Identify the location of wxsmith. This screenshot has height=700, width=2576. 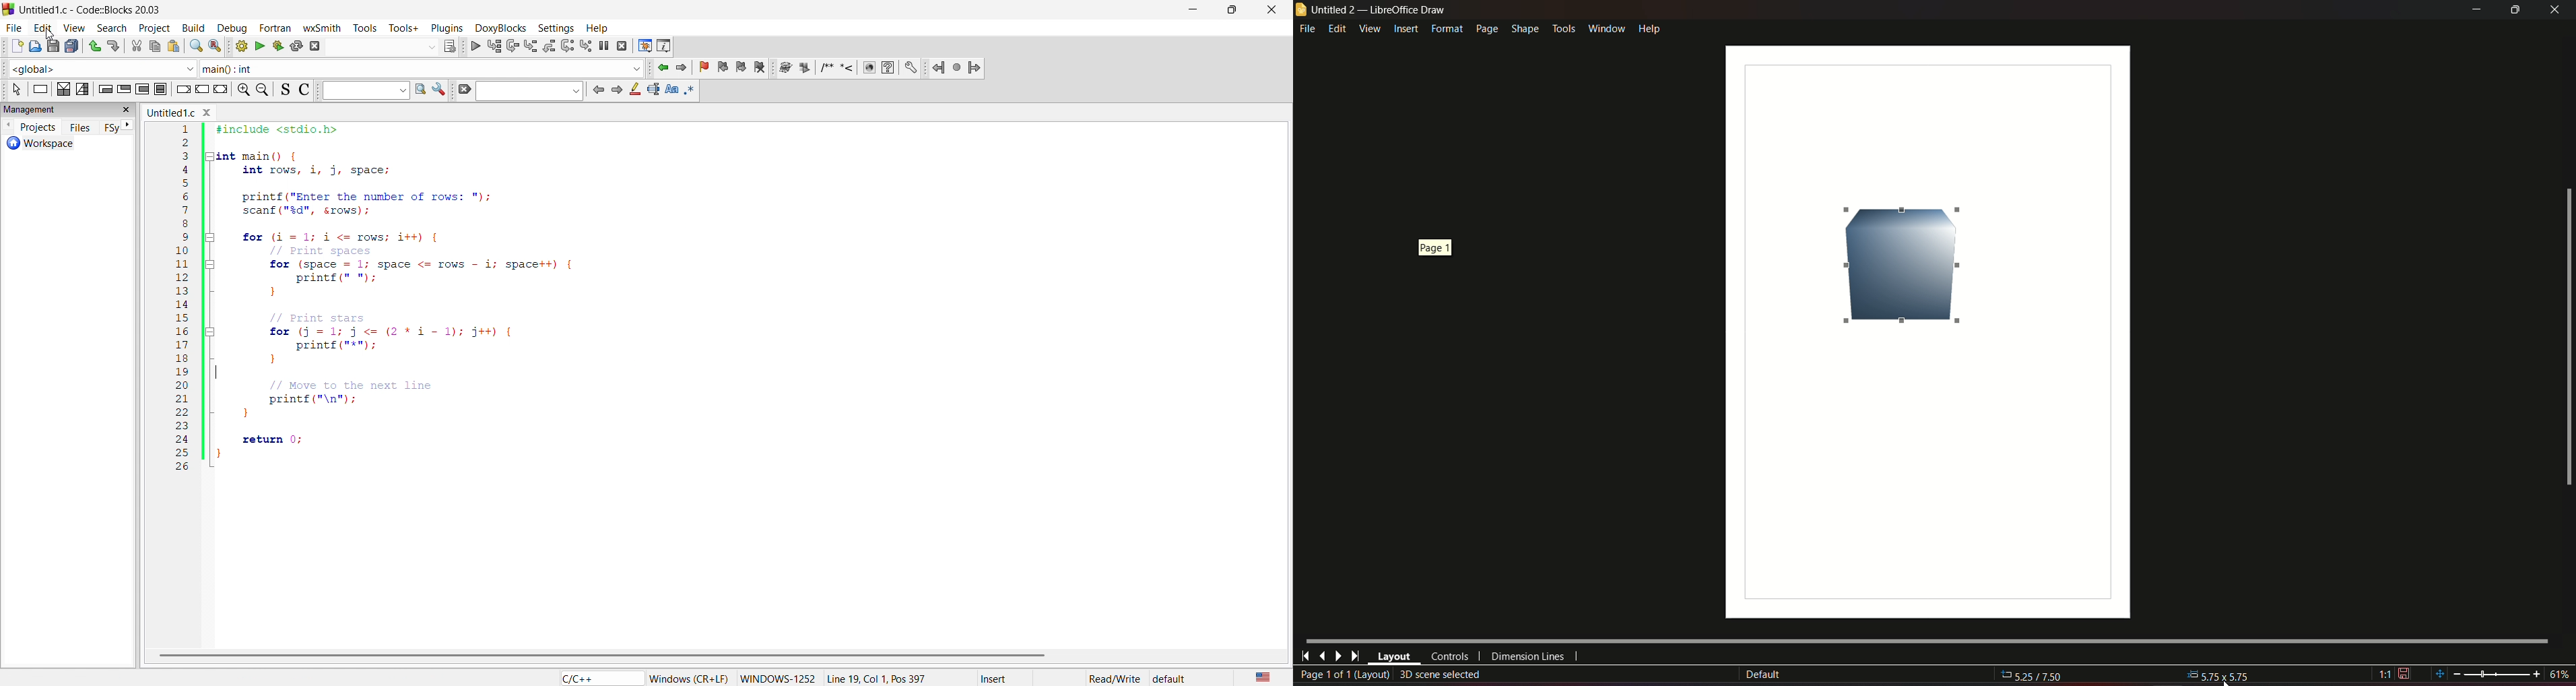
(325, 28).